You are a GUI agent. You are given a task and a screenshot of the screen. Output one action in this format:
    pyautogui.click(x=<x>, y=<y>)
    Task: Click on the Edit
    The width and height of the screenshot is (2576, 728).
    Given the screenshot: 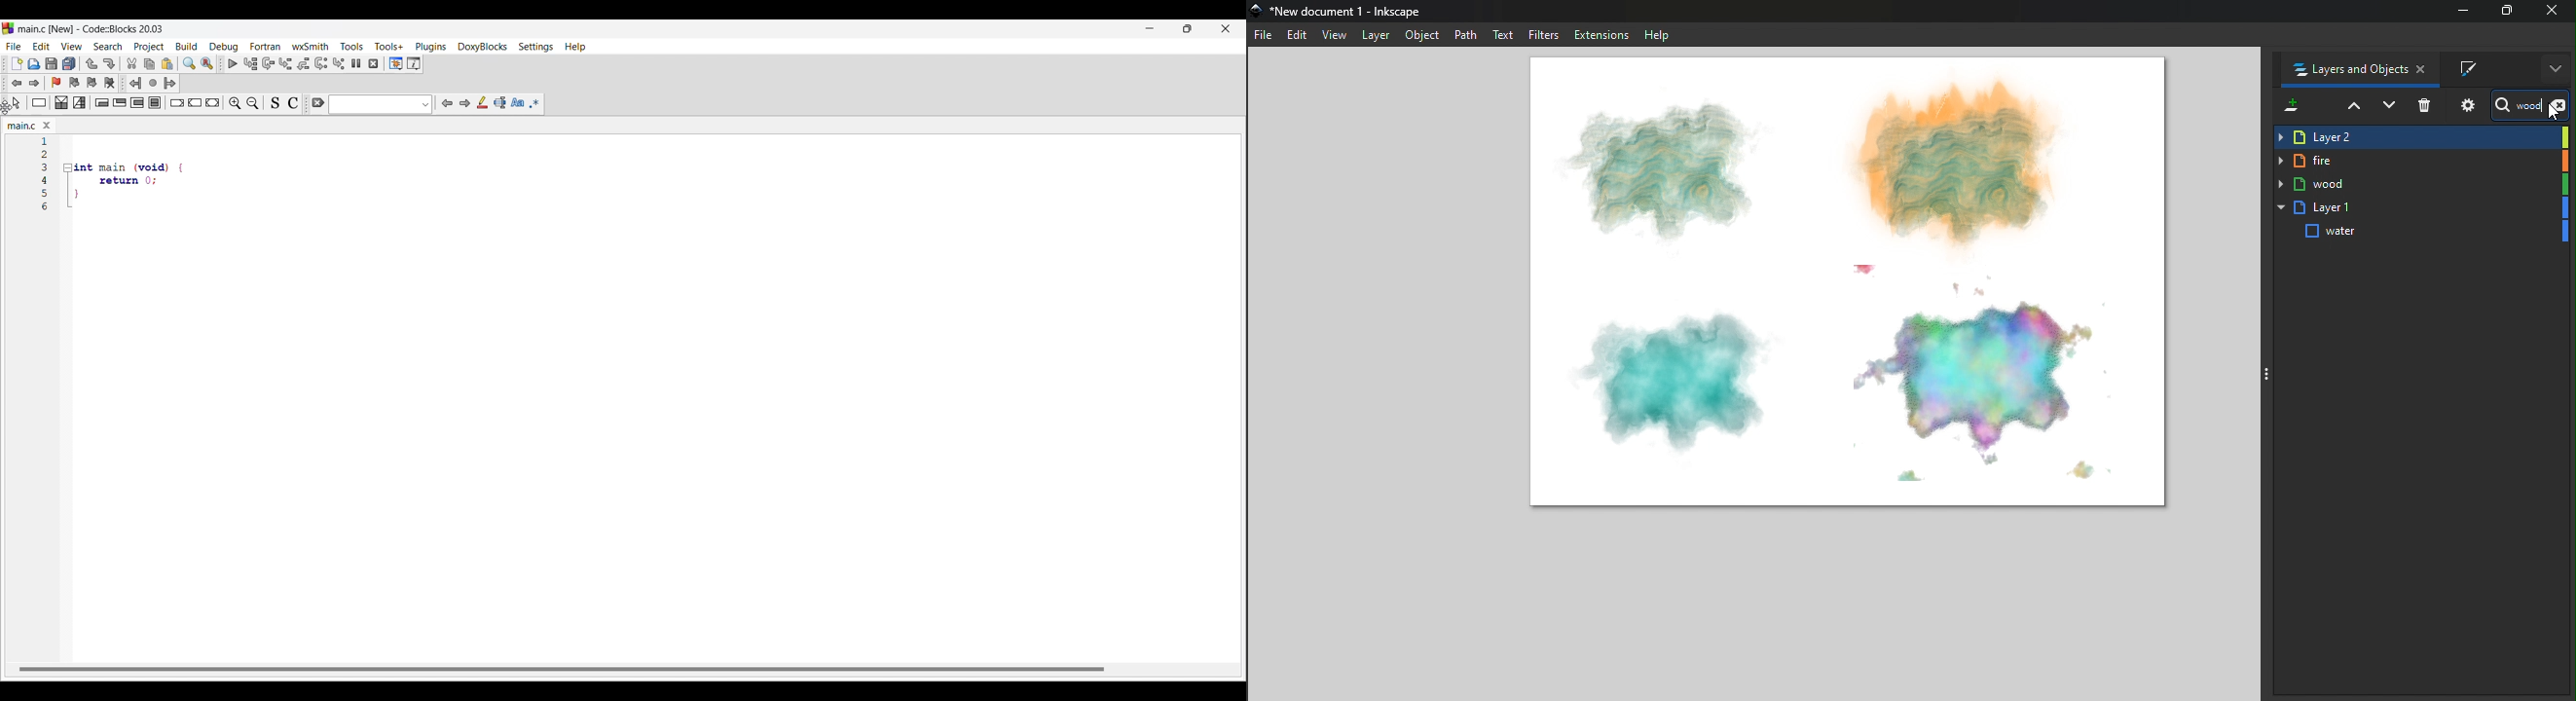 What is the action you would take?
    pyautogui.click(x=1298, y=37)
    